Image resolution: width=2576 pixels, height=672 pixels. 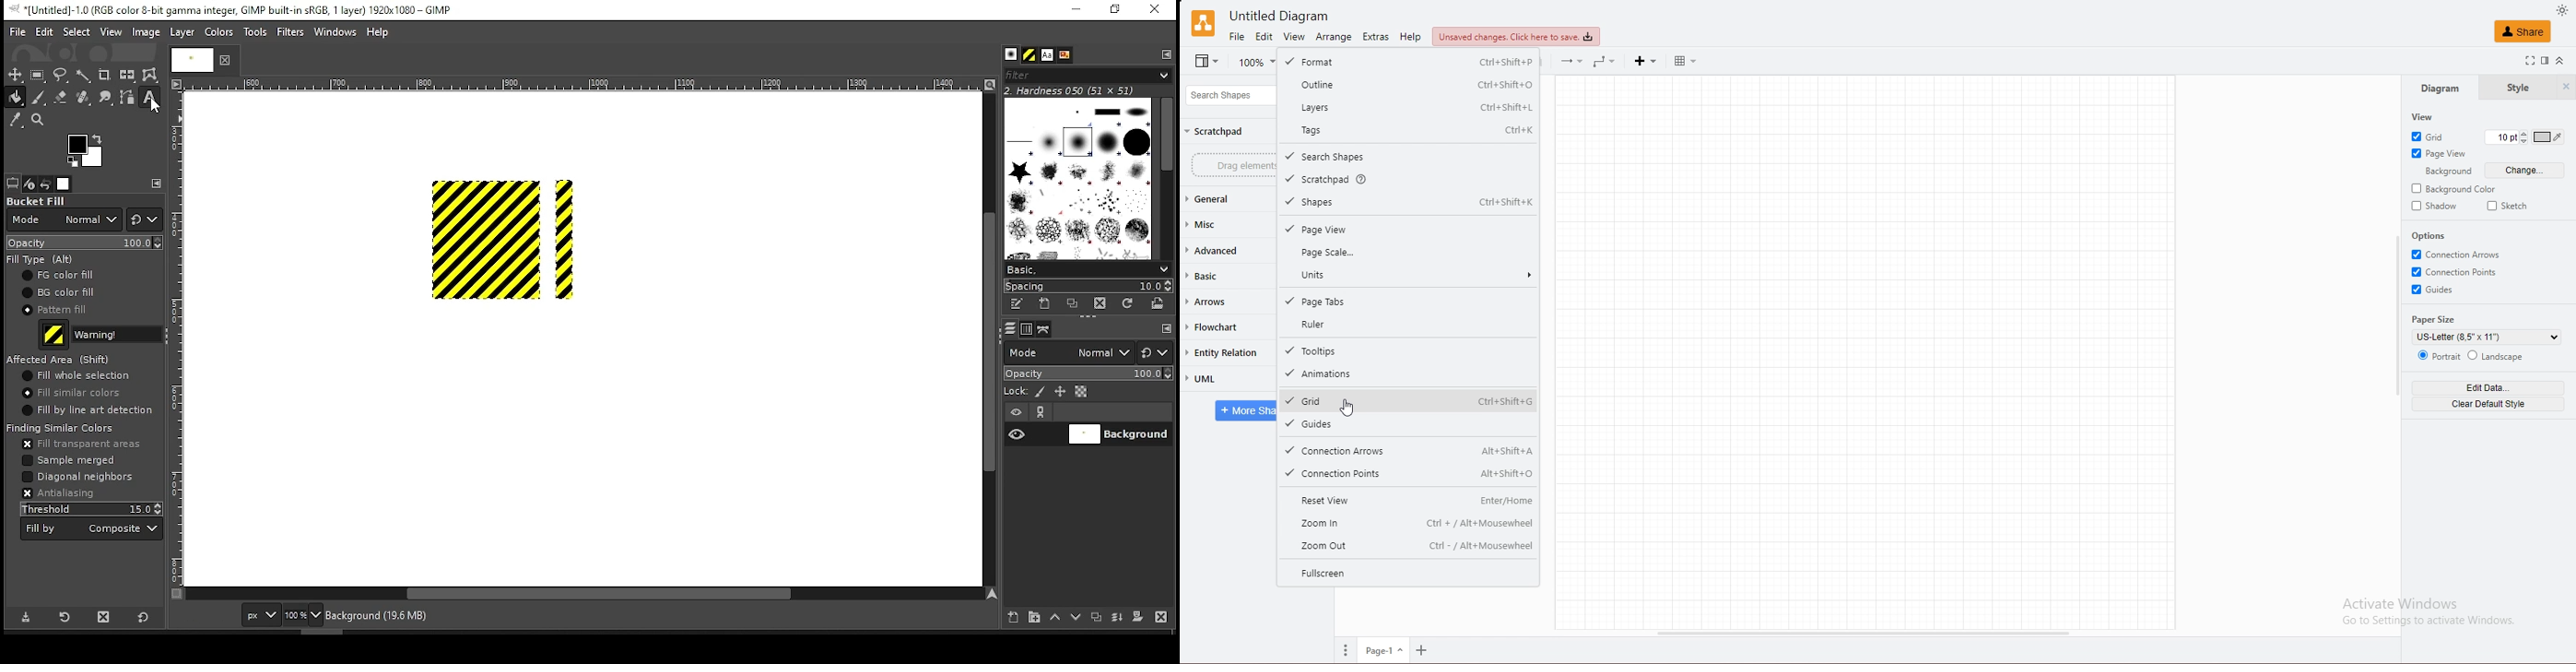 What do you see at coordinates (1033, 617) in the screenshot?
I see `new layer group  ` at bounding box center [1033, 617].